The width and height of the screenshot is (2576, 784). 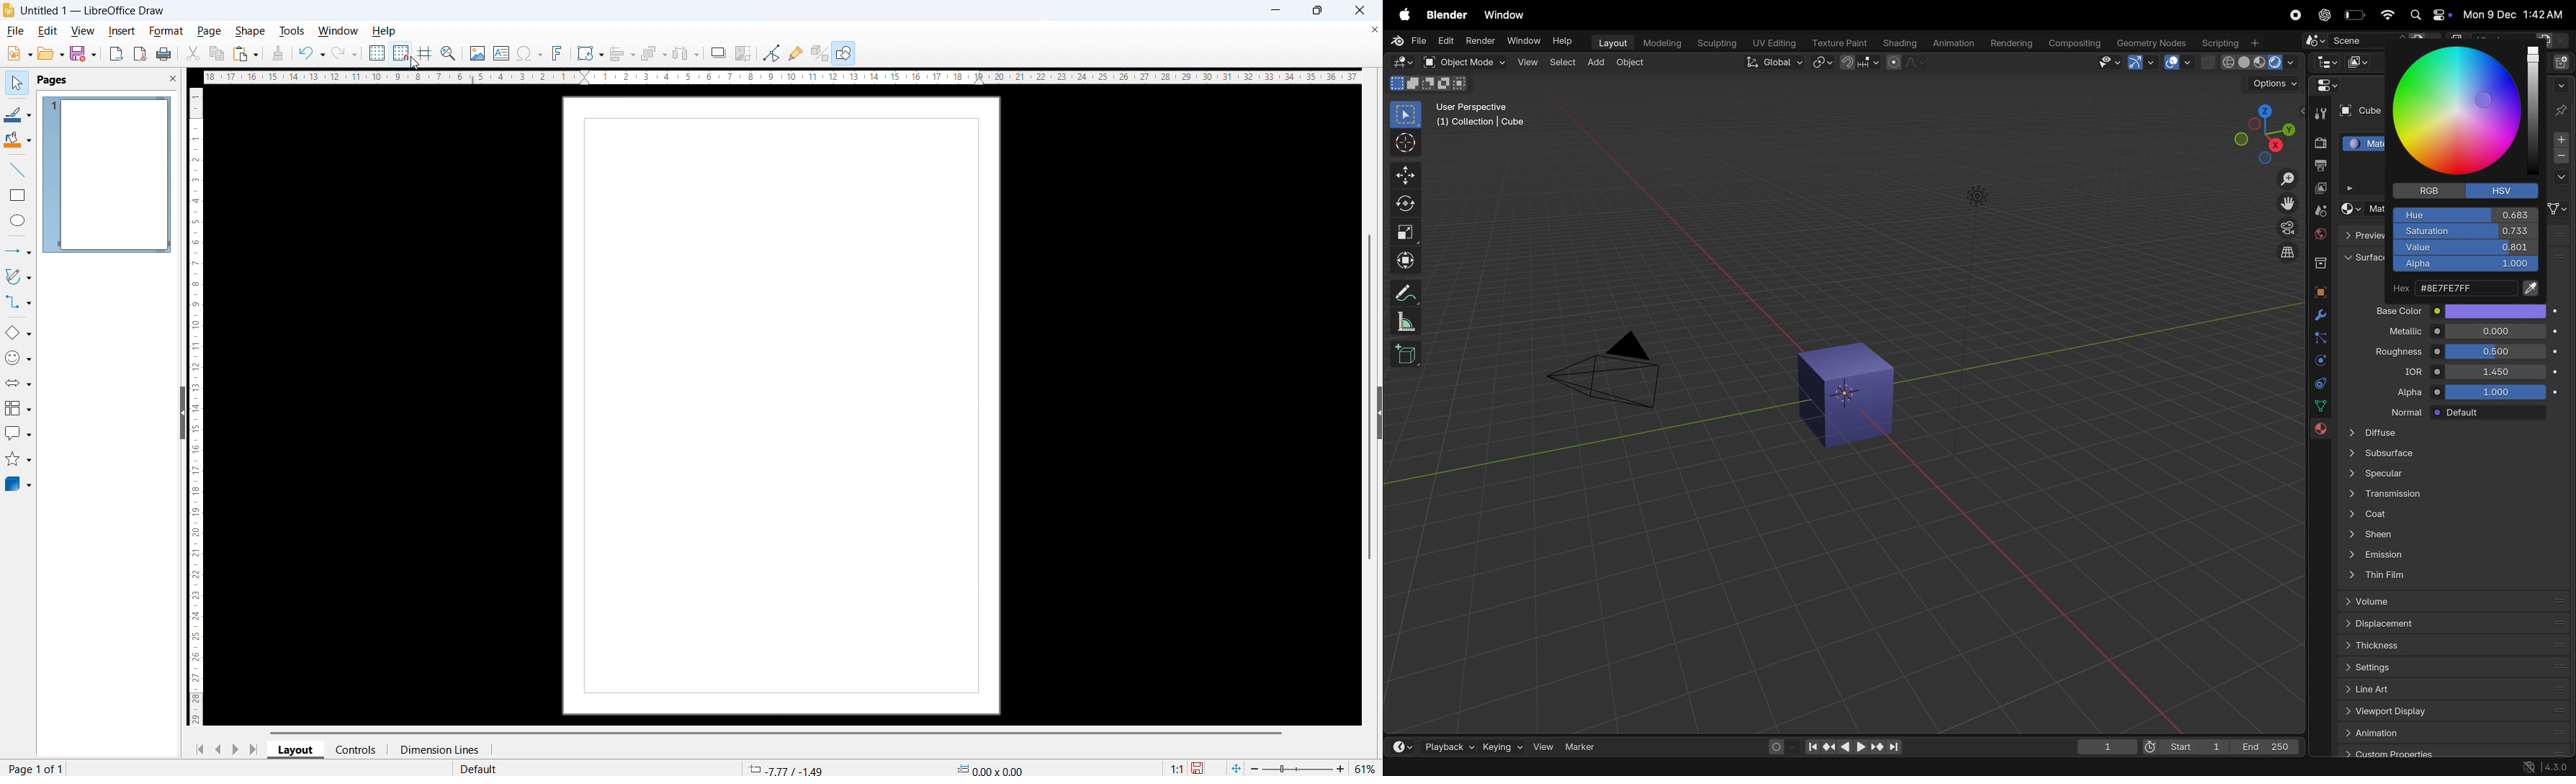 I want to click on displace meny, so click(x=2455, y=625).